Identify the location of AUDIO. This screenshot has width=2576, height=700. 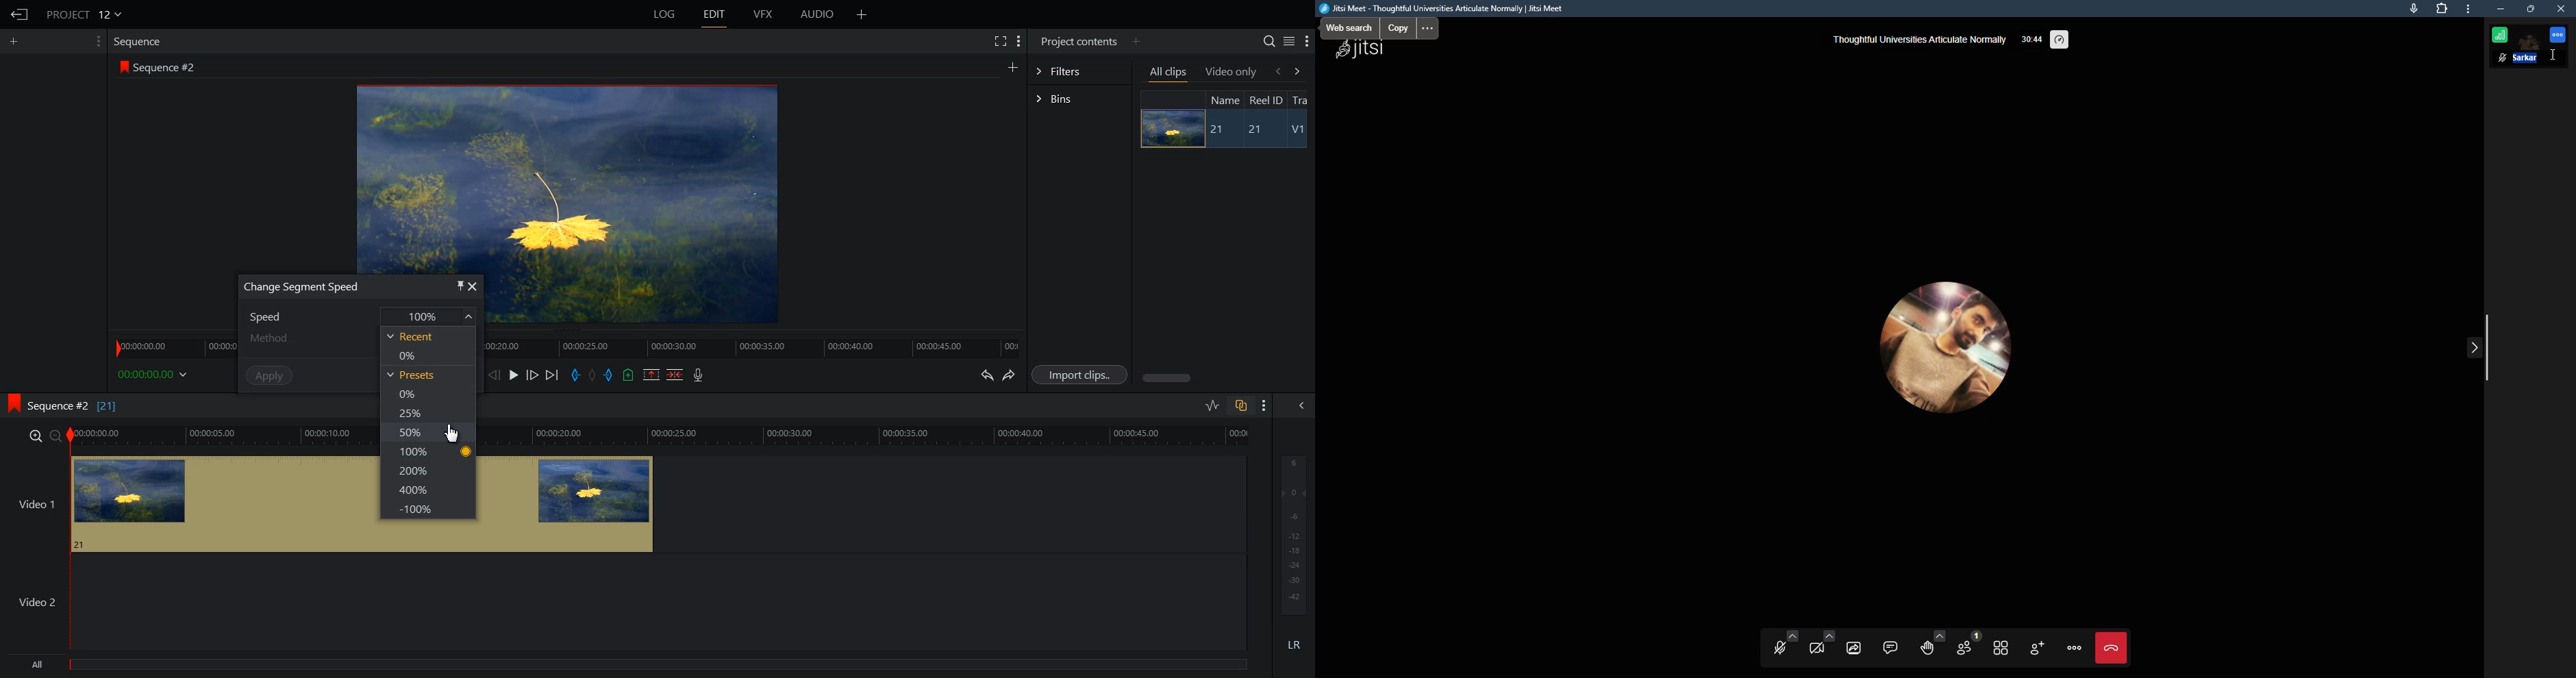
(818, 14).